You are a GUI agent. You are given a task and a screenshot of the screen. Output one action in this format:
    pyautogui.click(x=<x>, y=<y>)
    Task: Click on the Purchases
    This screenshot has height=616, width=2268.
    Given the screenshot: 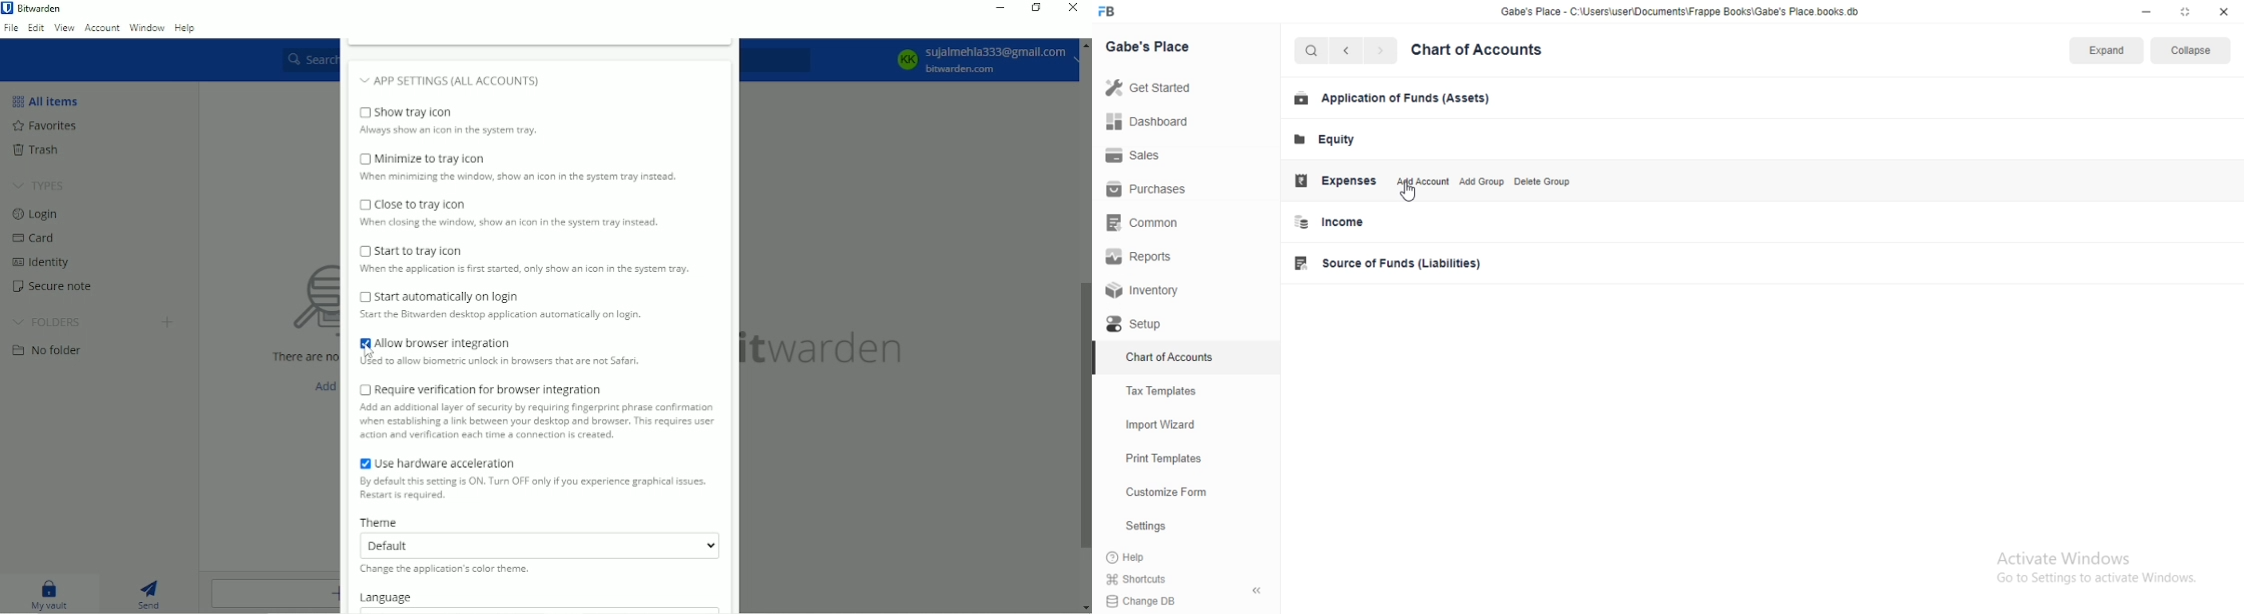 What is the action you would take?
    pyautogui.click(x=1151, y=191)
    